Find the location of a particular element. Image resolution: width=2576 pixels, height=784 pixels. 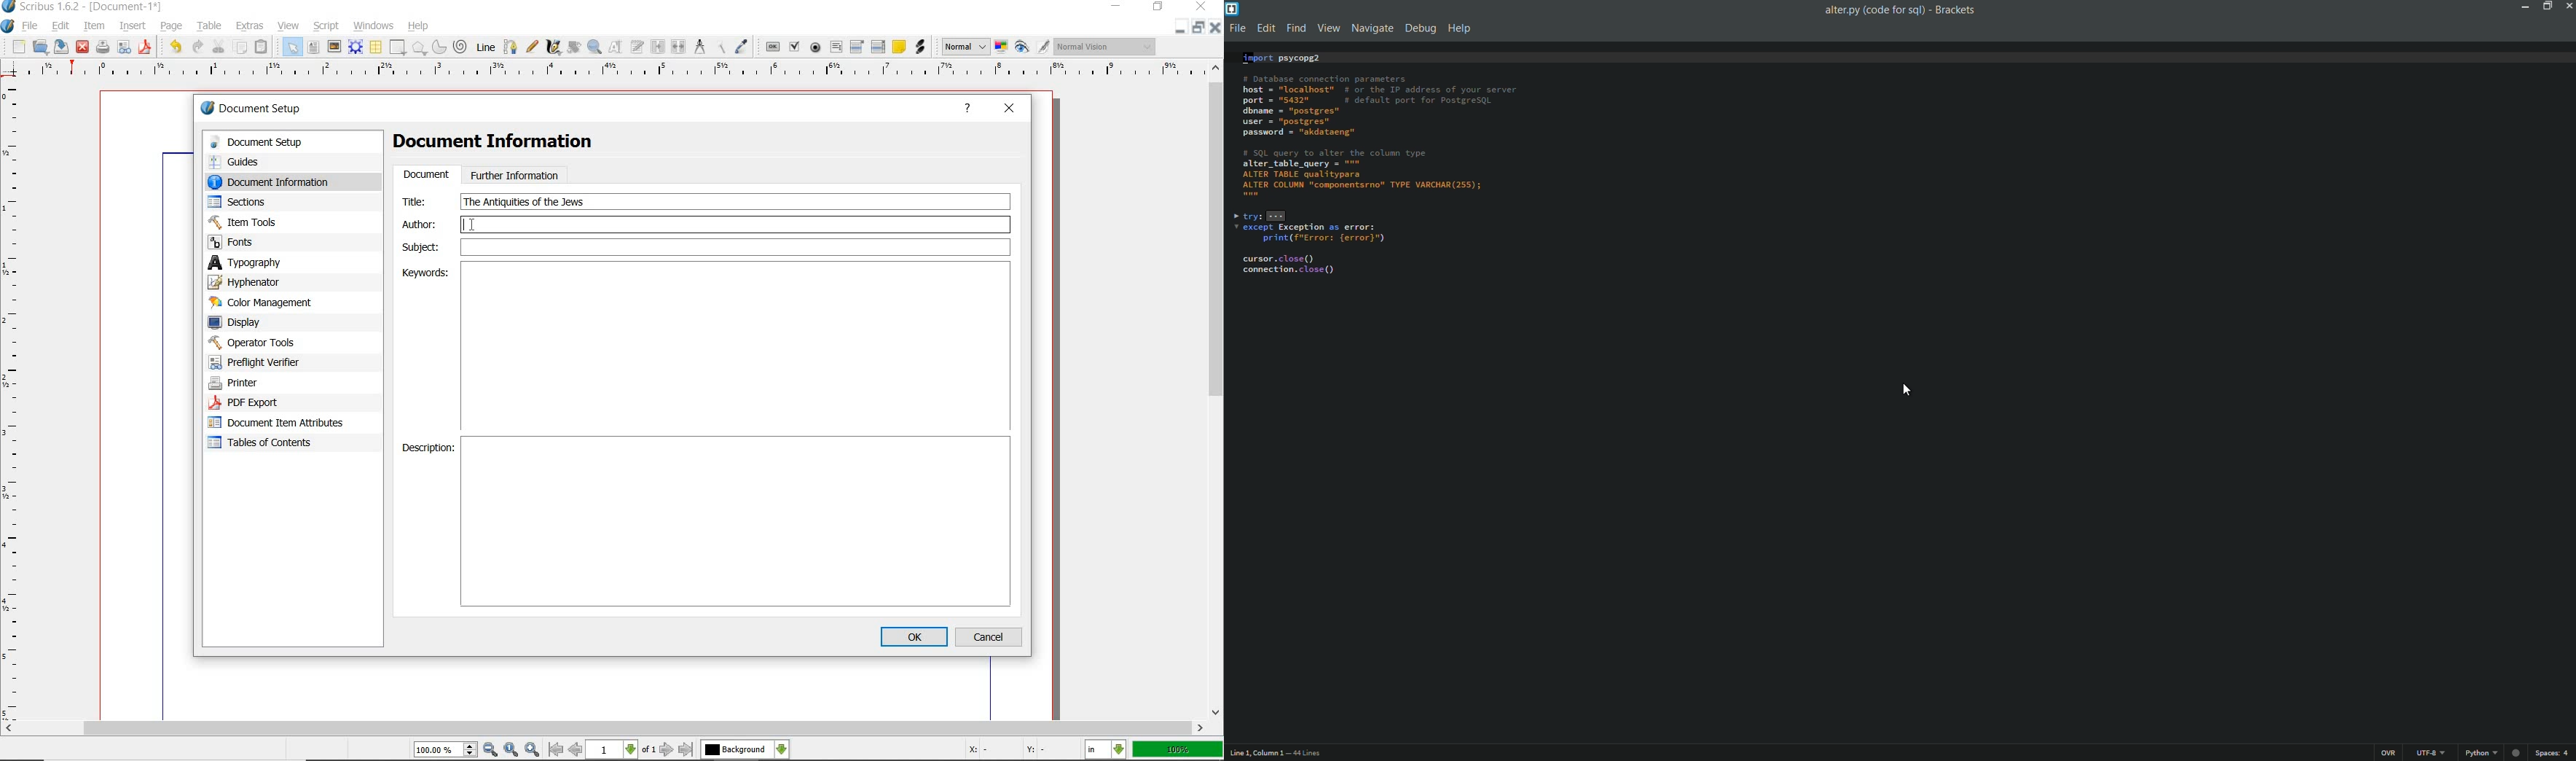

edit menu is located at coordinates (1265, 29).